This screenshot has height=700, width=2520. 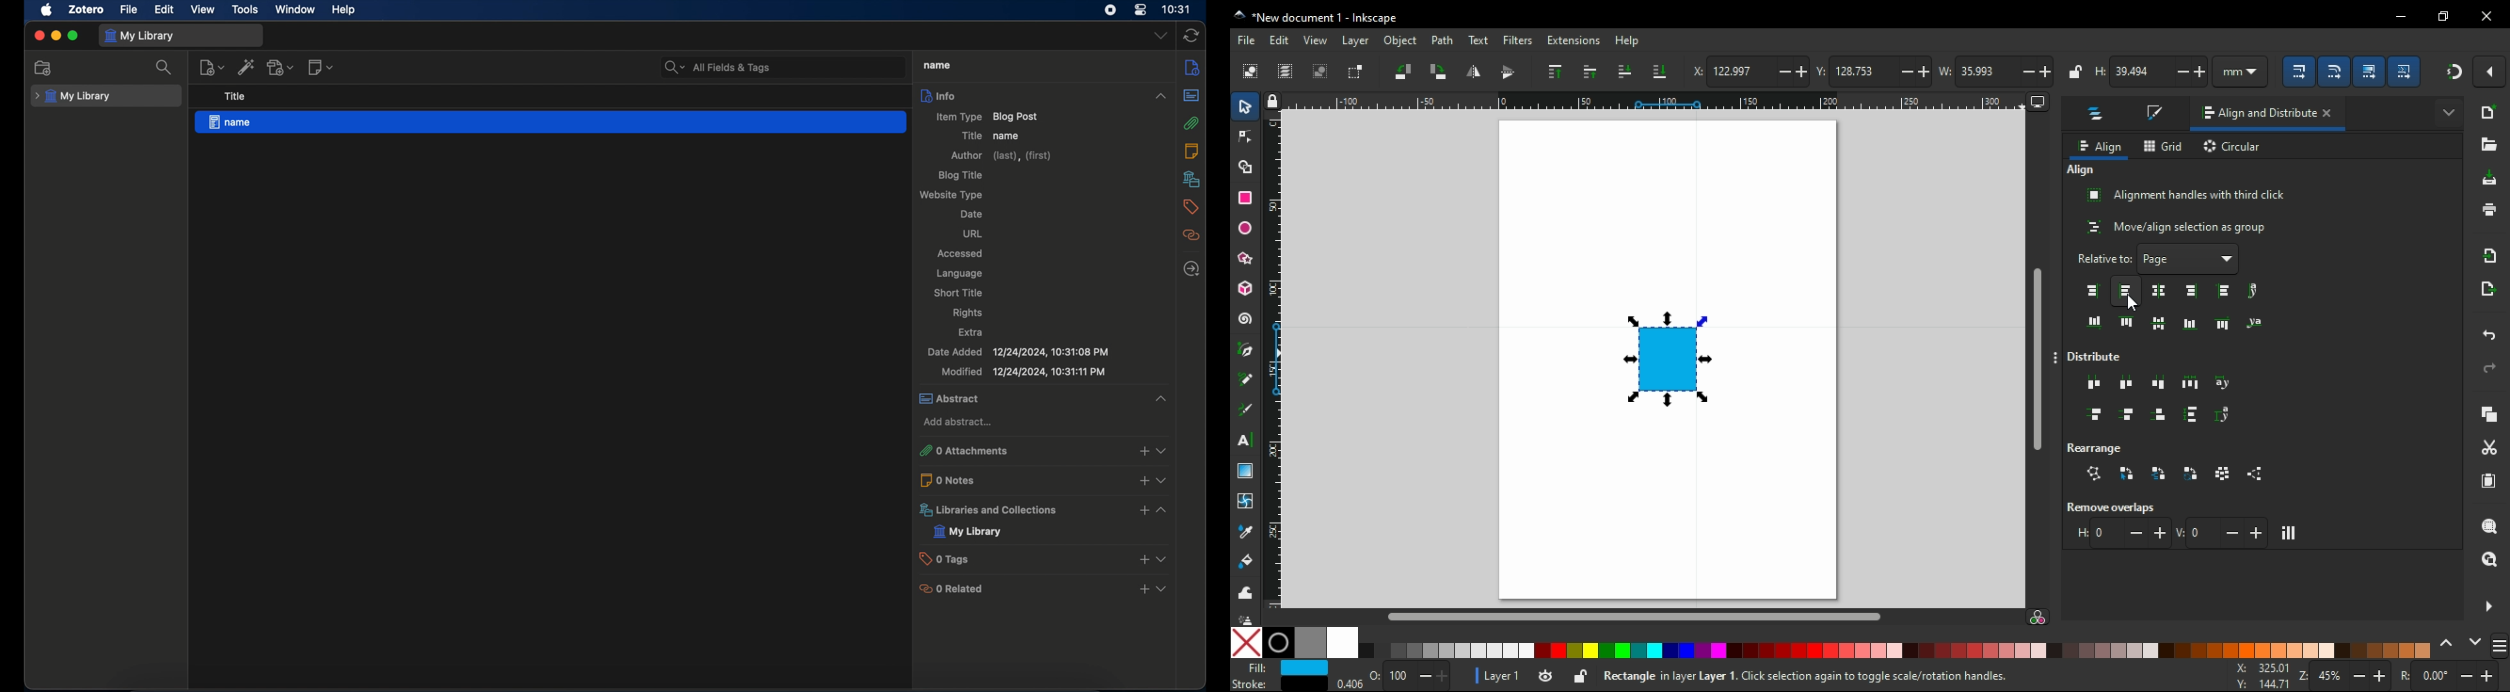 I want to click on shape builder tool, so click(x=1245, y=166).